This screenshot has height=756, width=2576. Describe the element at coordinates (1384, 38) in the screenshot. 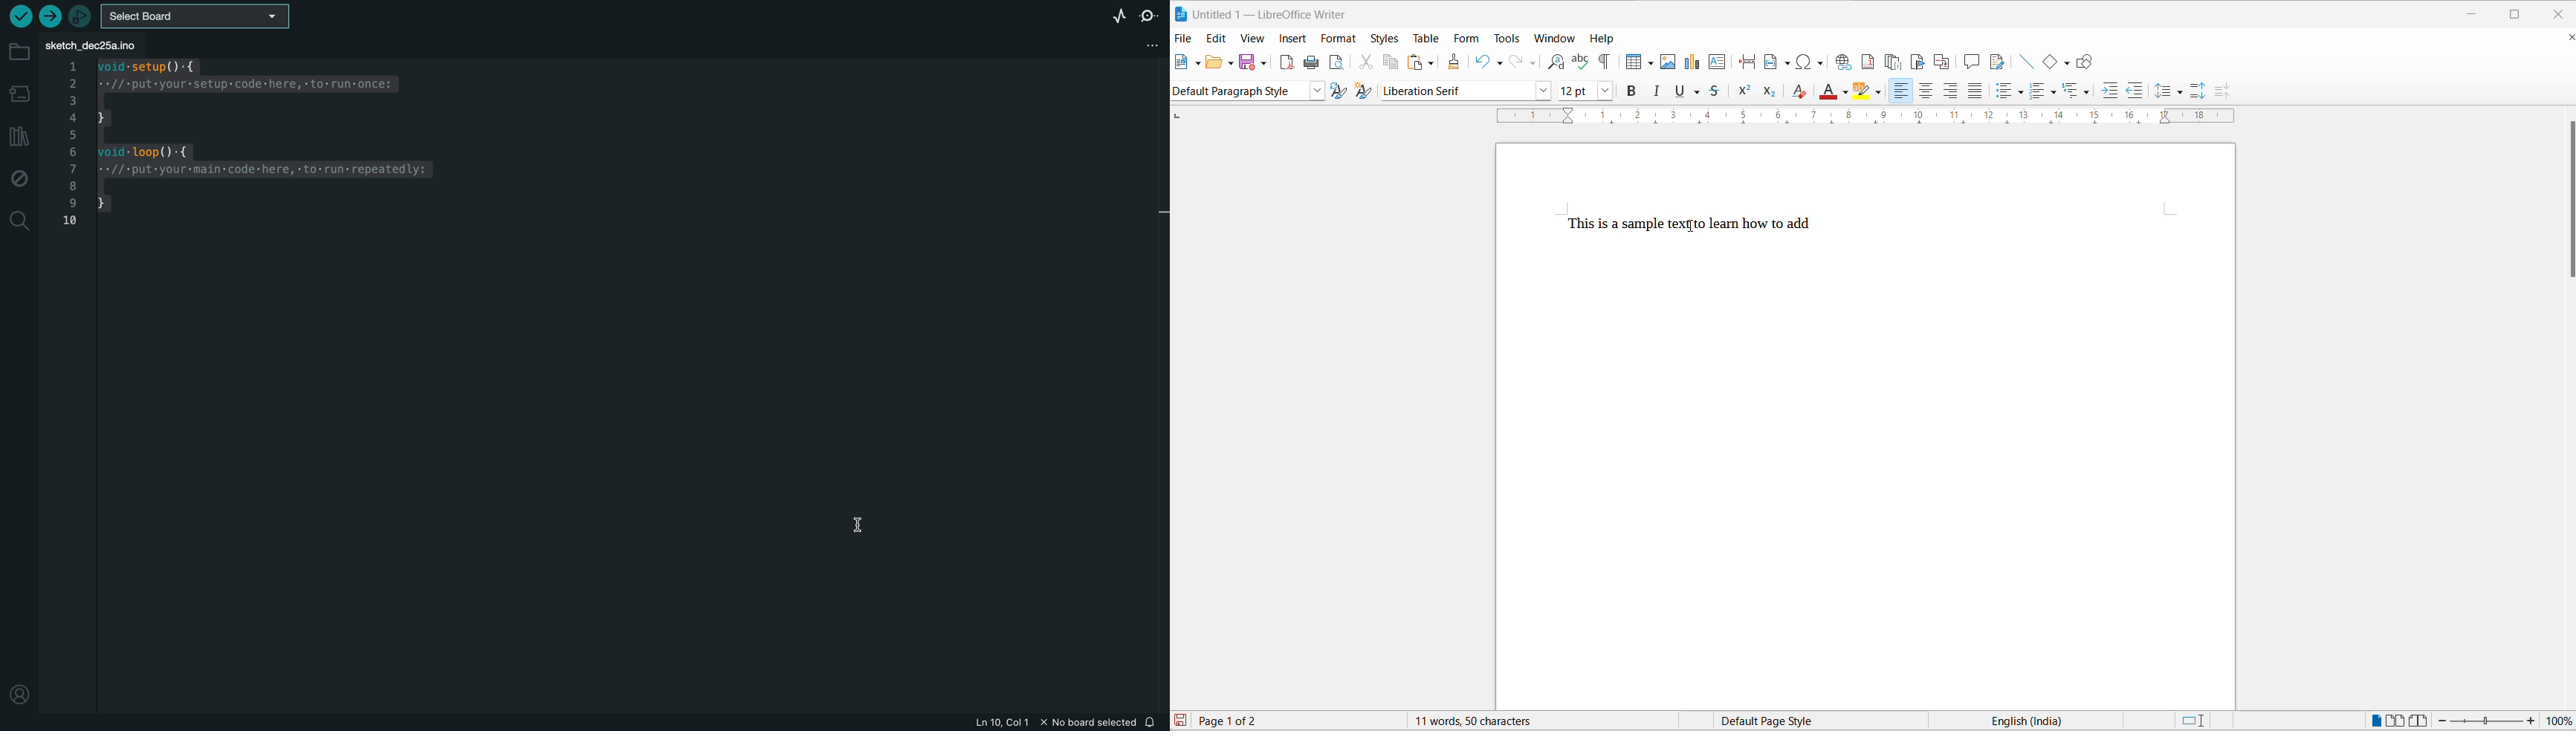

I see `styles` at that location.